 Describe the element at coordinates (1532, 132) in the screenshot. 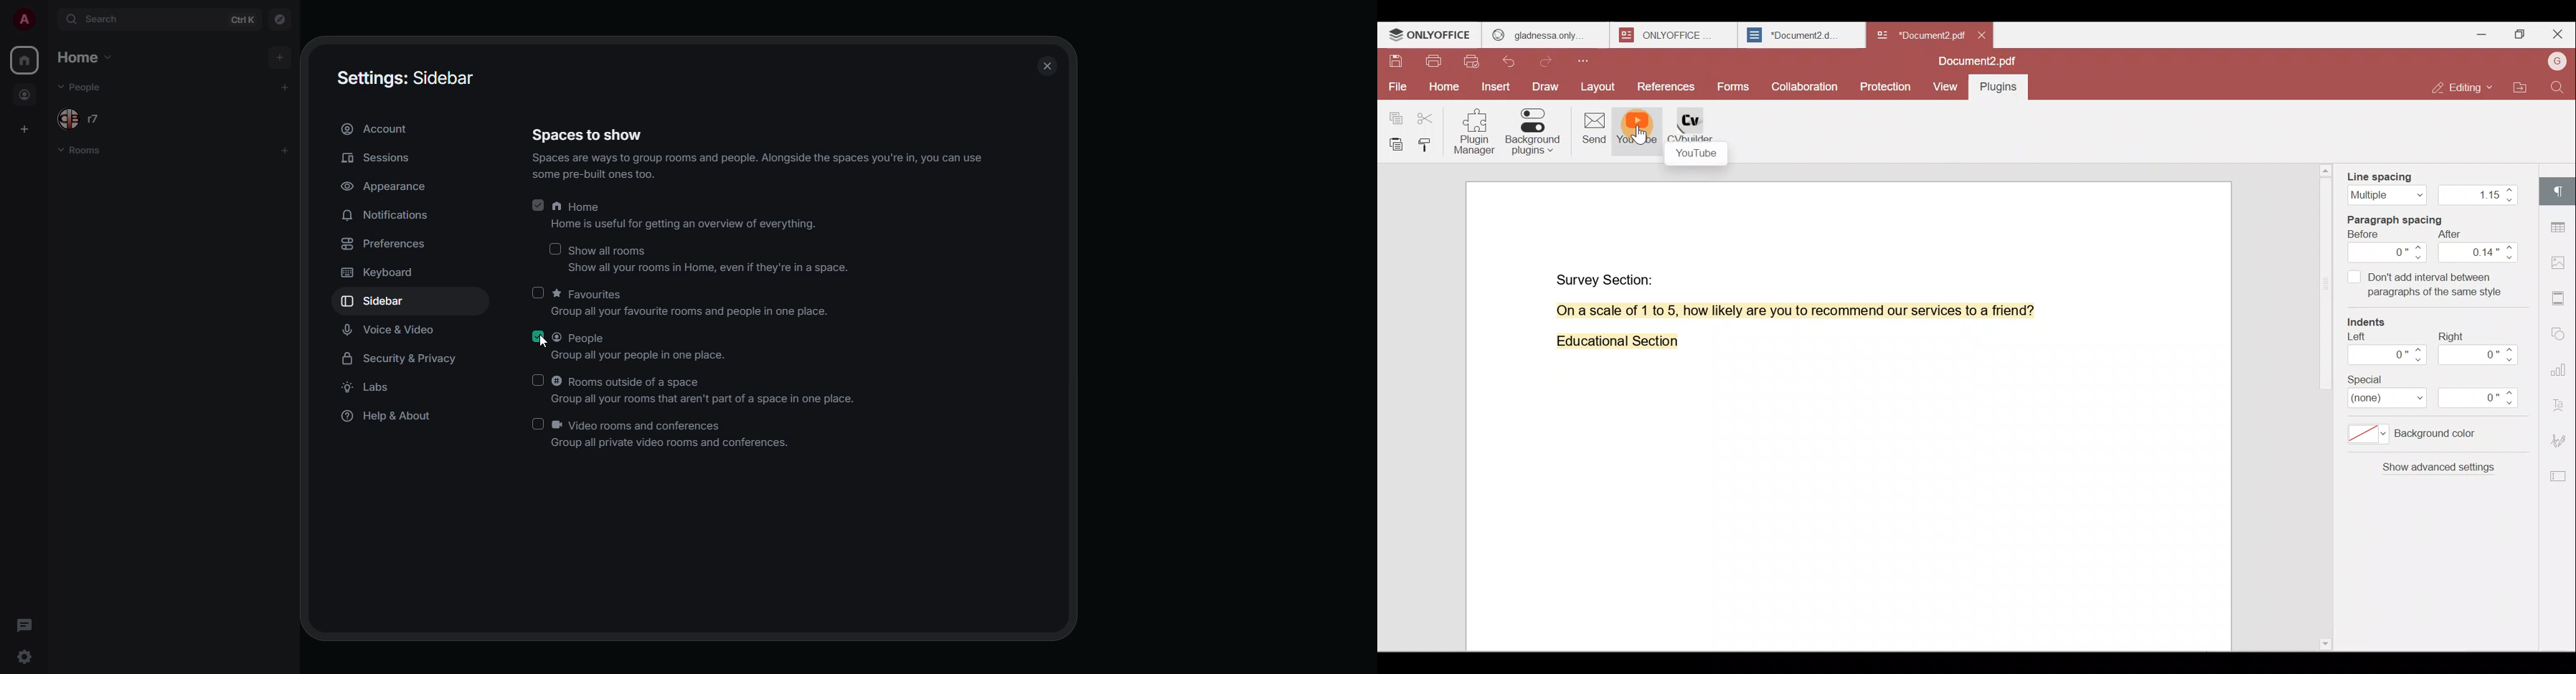

I see `Background plugins` at that location.